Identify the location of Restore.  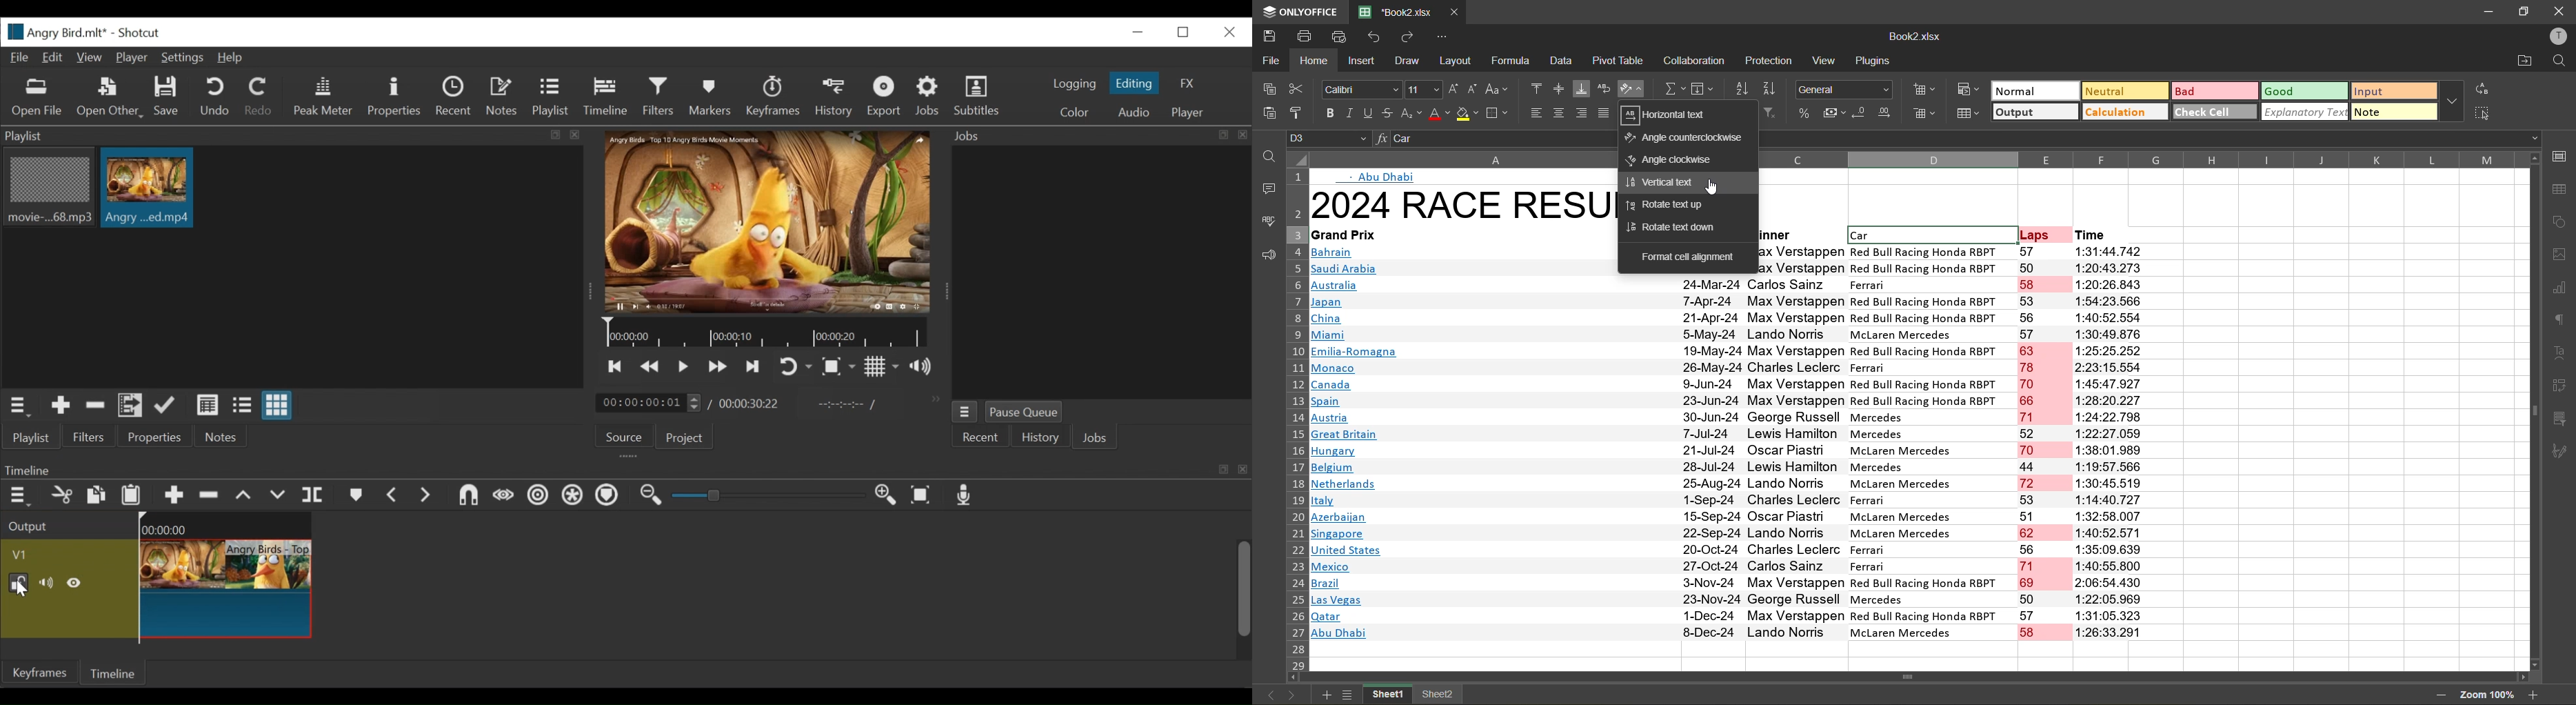
(1183, 32).